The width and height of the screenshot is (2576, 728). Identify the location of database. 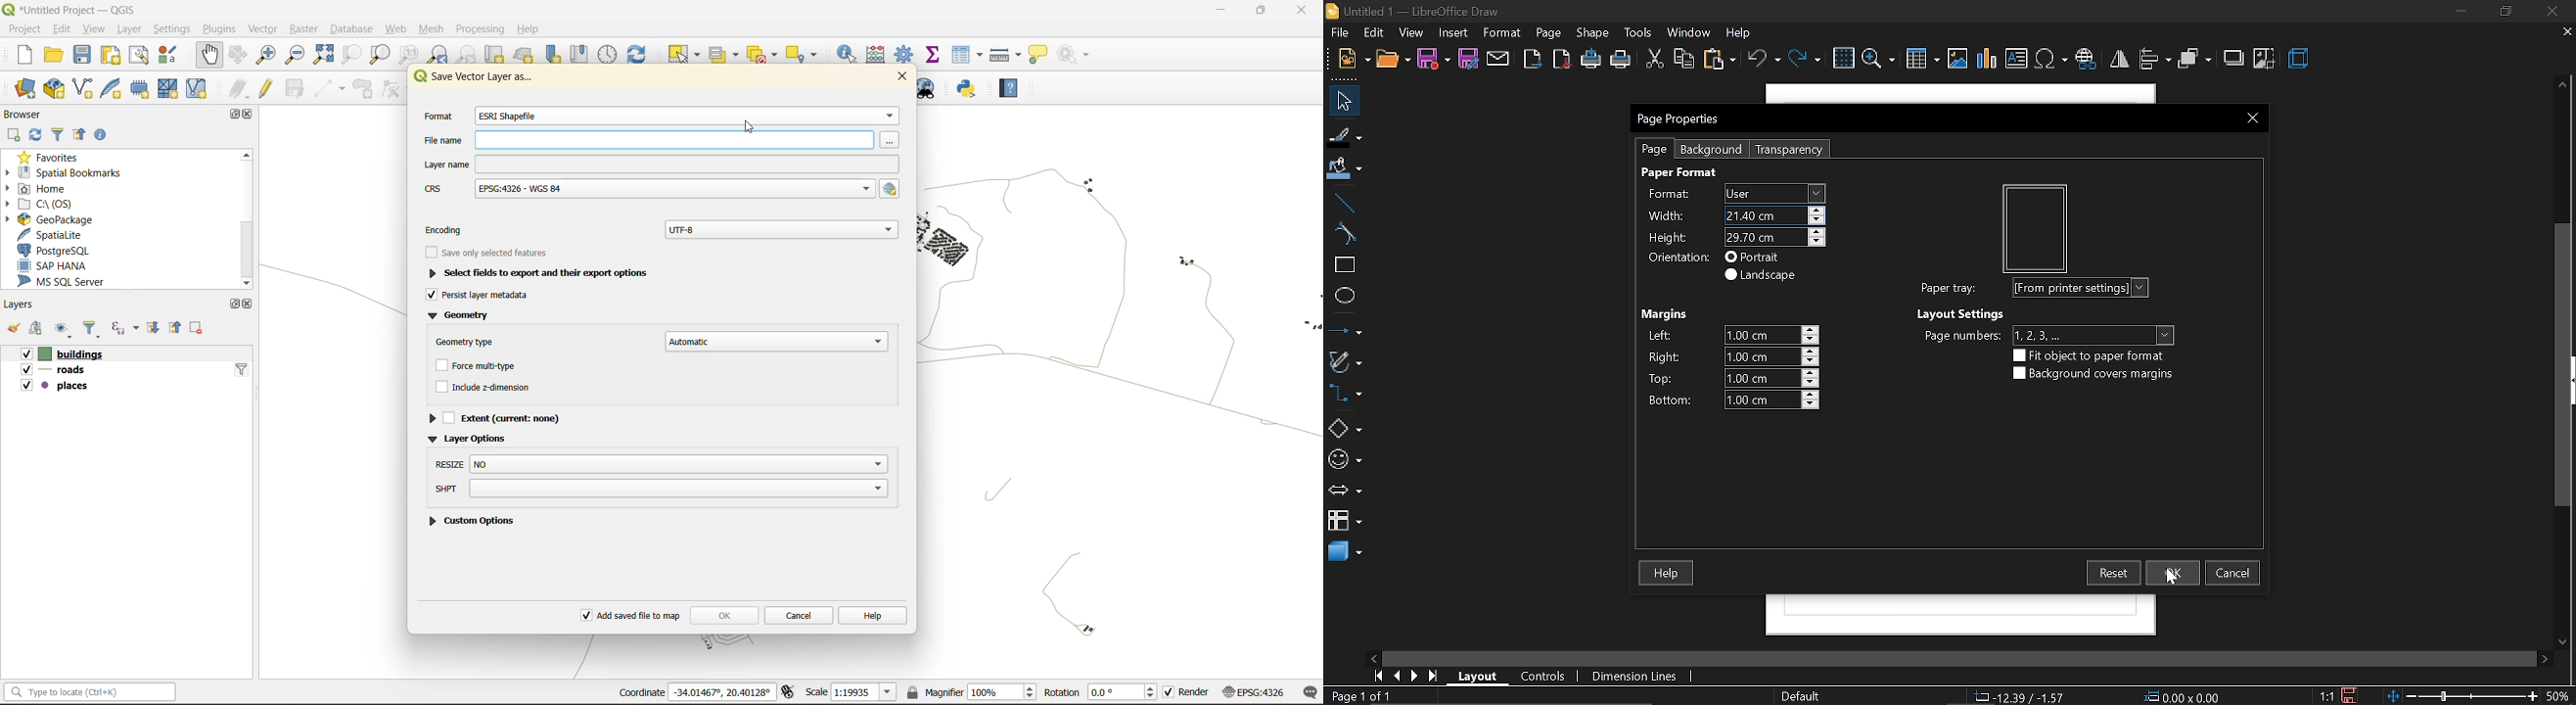
(354, 28).